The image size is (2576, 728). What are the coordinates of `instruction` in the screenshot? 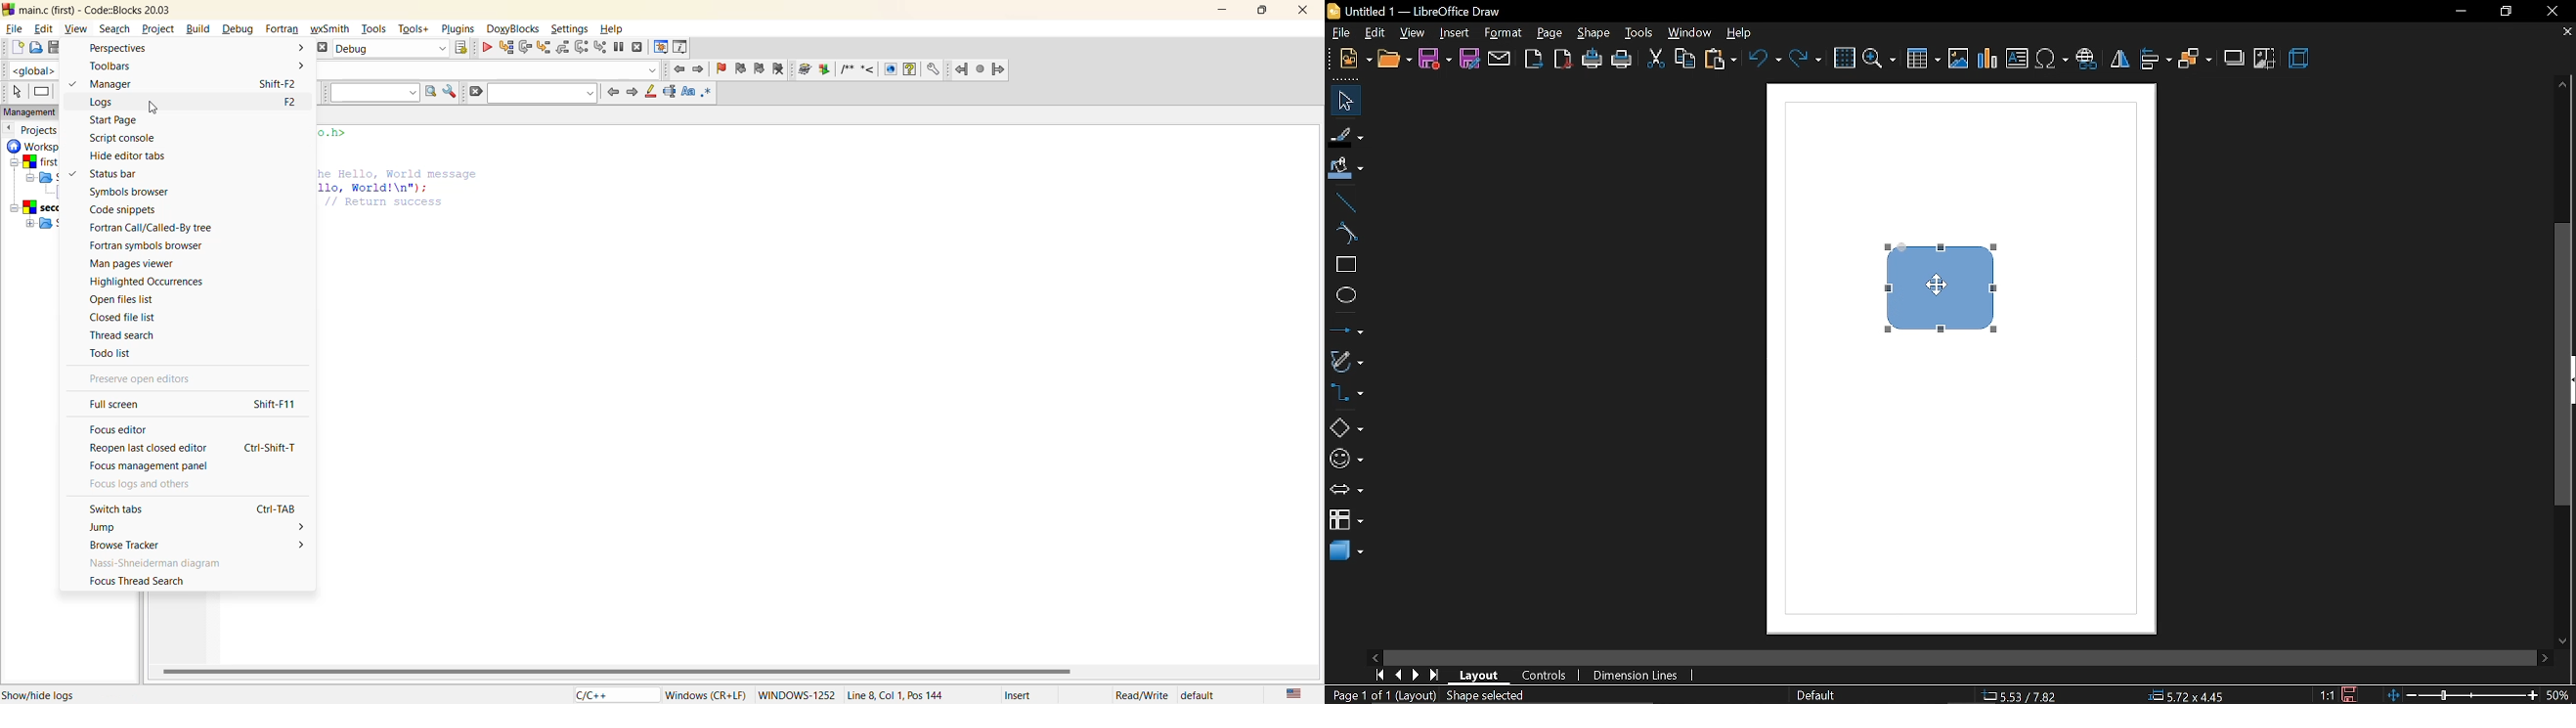 It's located at (41, 90).